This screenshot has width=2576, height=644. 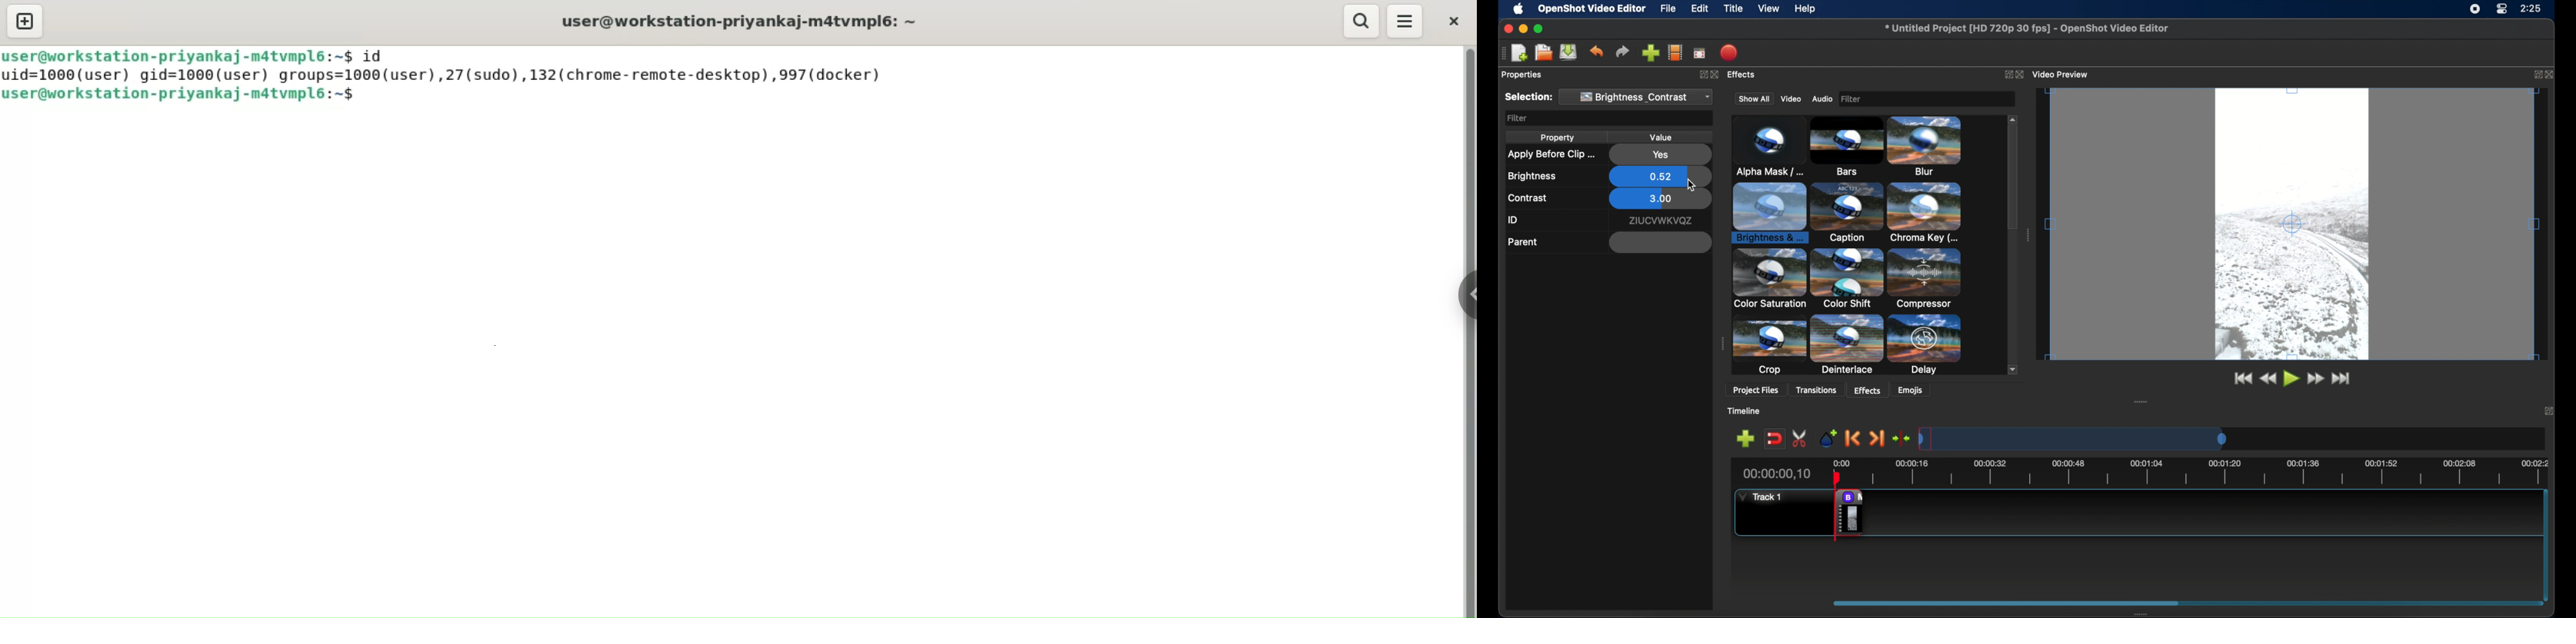 I want to click on disable snapping, so click(x=1771, y=439).